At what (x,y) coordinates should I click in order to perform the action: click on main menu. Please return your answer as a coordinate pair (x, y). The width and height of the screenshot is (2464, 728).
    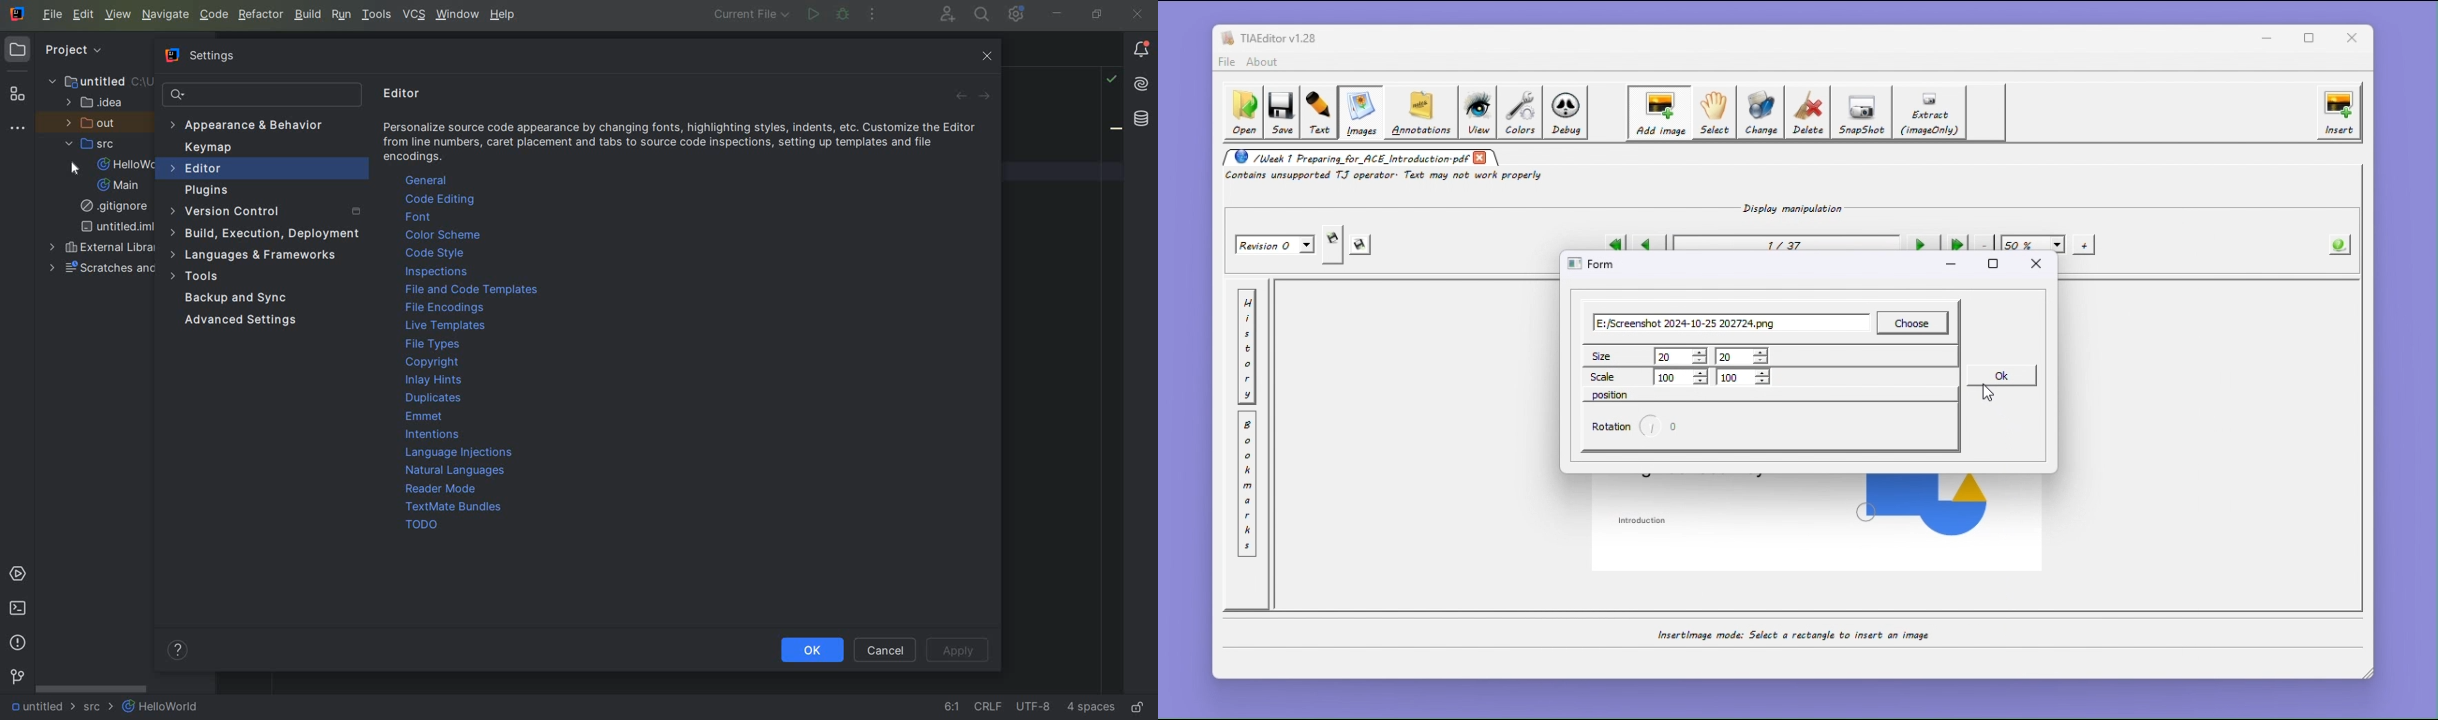
    Looking at the image, I should click on (52, 15).